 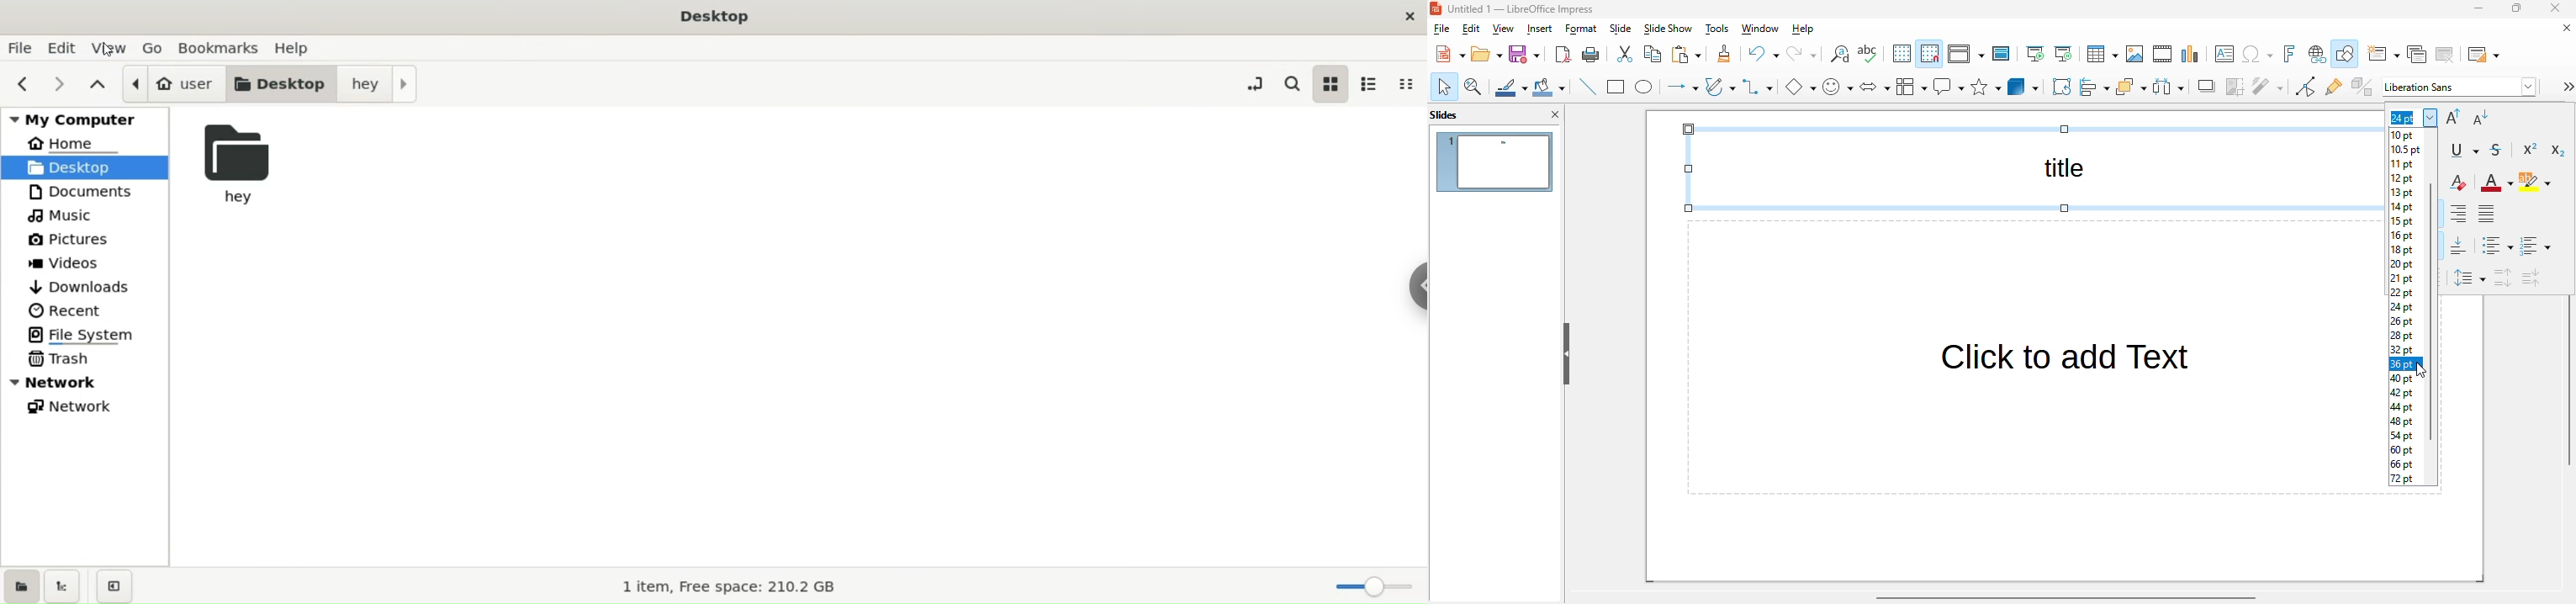 What do you see at coordinates (1803, 29) in the screenshot?
I see `help` at bounding box center [1803, 29].